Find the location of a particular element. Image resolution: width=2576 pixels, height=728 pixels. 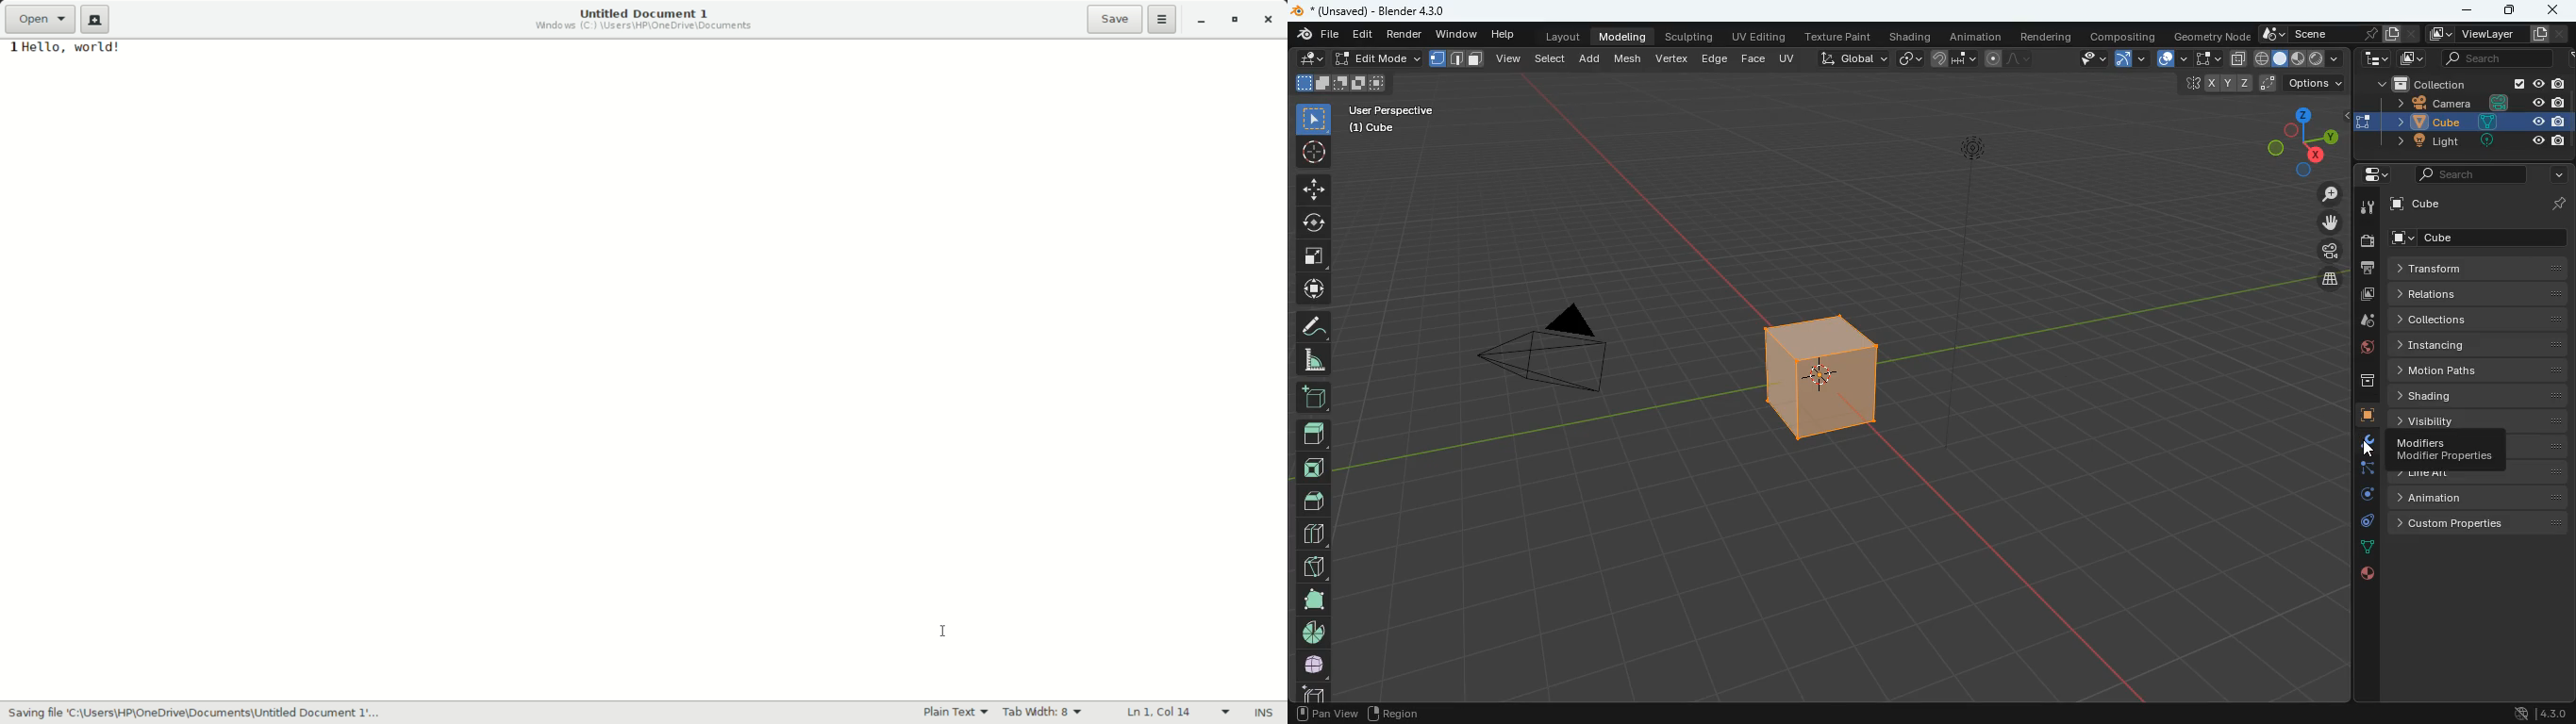

select is located at coordinates (1554, 58).